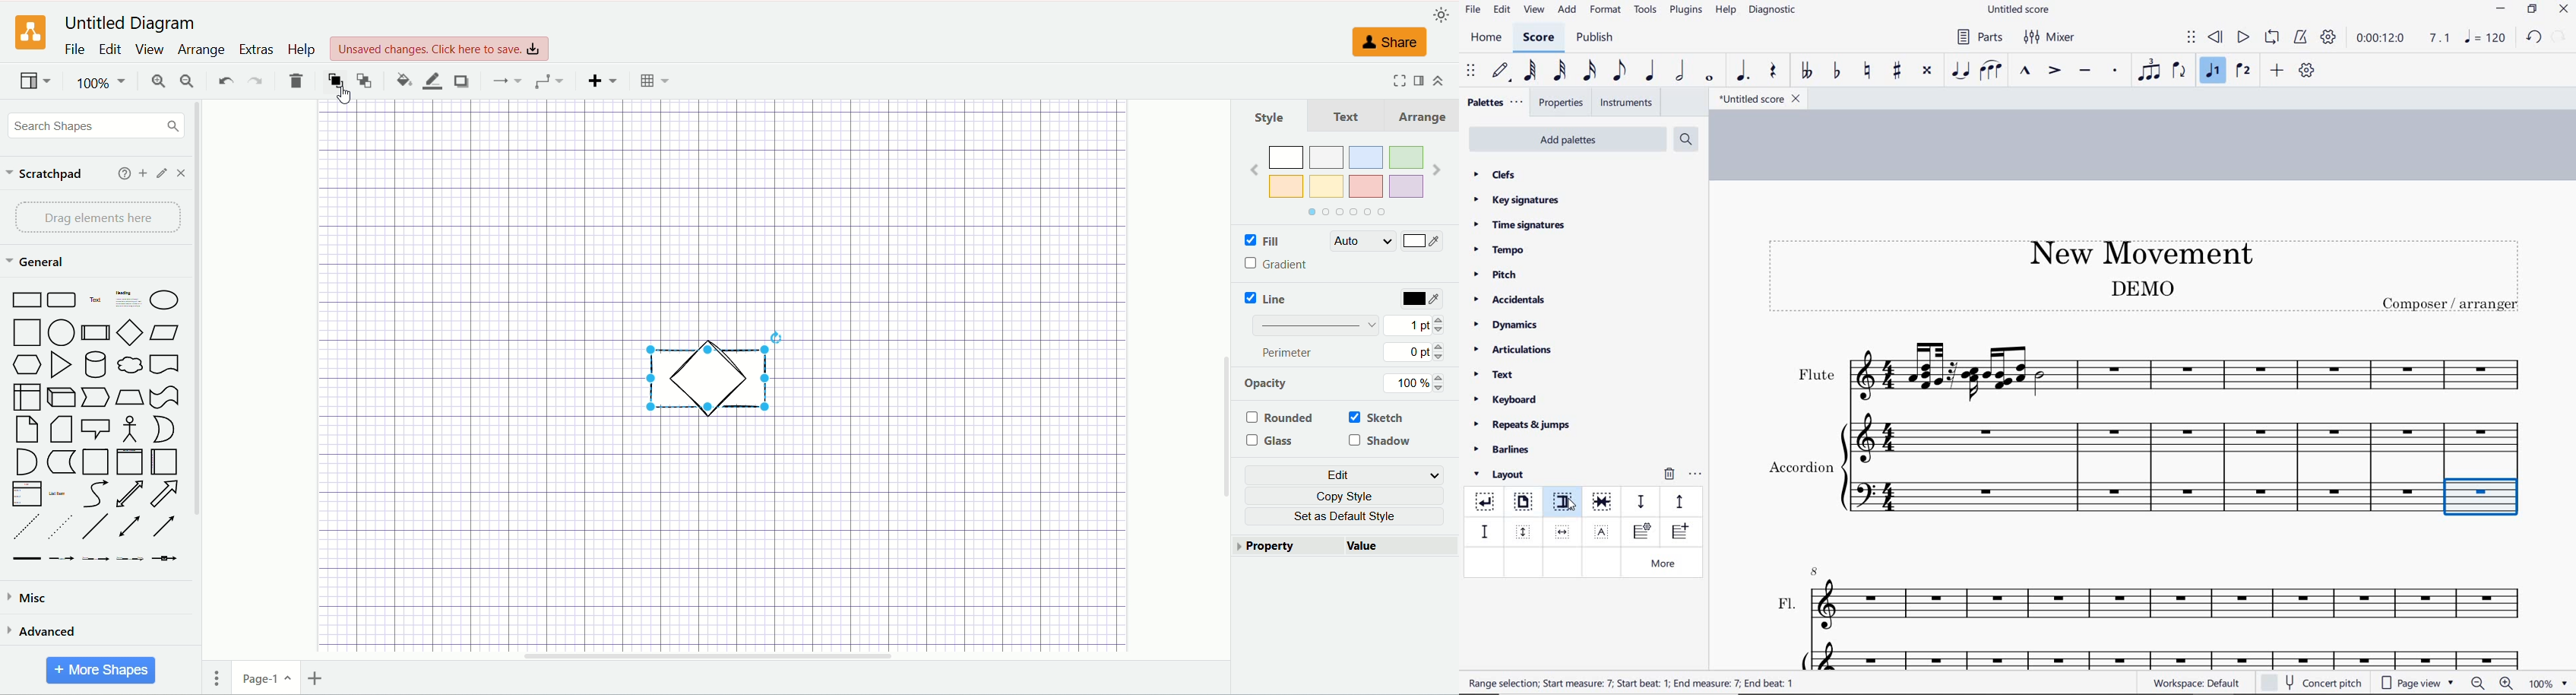 The height and width of the screenshot is (700, 2576). Describe the element at coordinates (2195, 682) in the screenshot. I see `workspace: default` at that location.